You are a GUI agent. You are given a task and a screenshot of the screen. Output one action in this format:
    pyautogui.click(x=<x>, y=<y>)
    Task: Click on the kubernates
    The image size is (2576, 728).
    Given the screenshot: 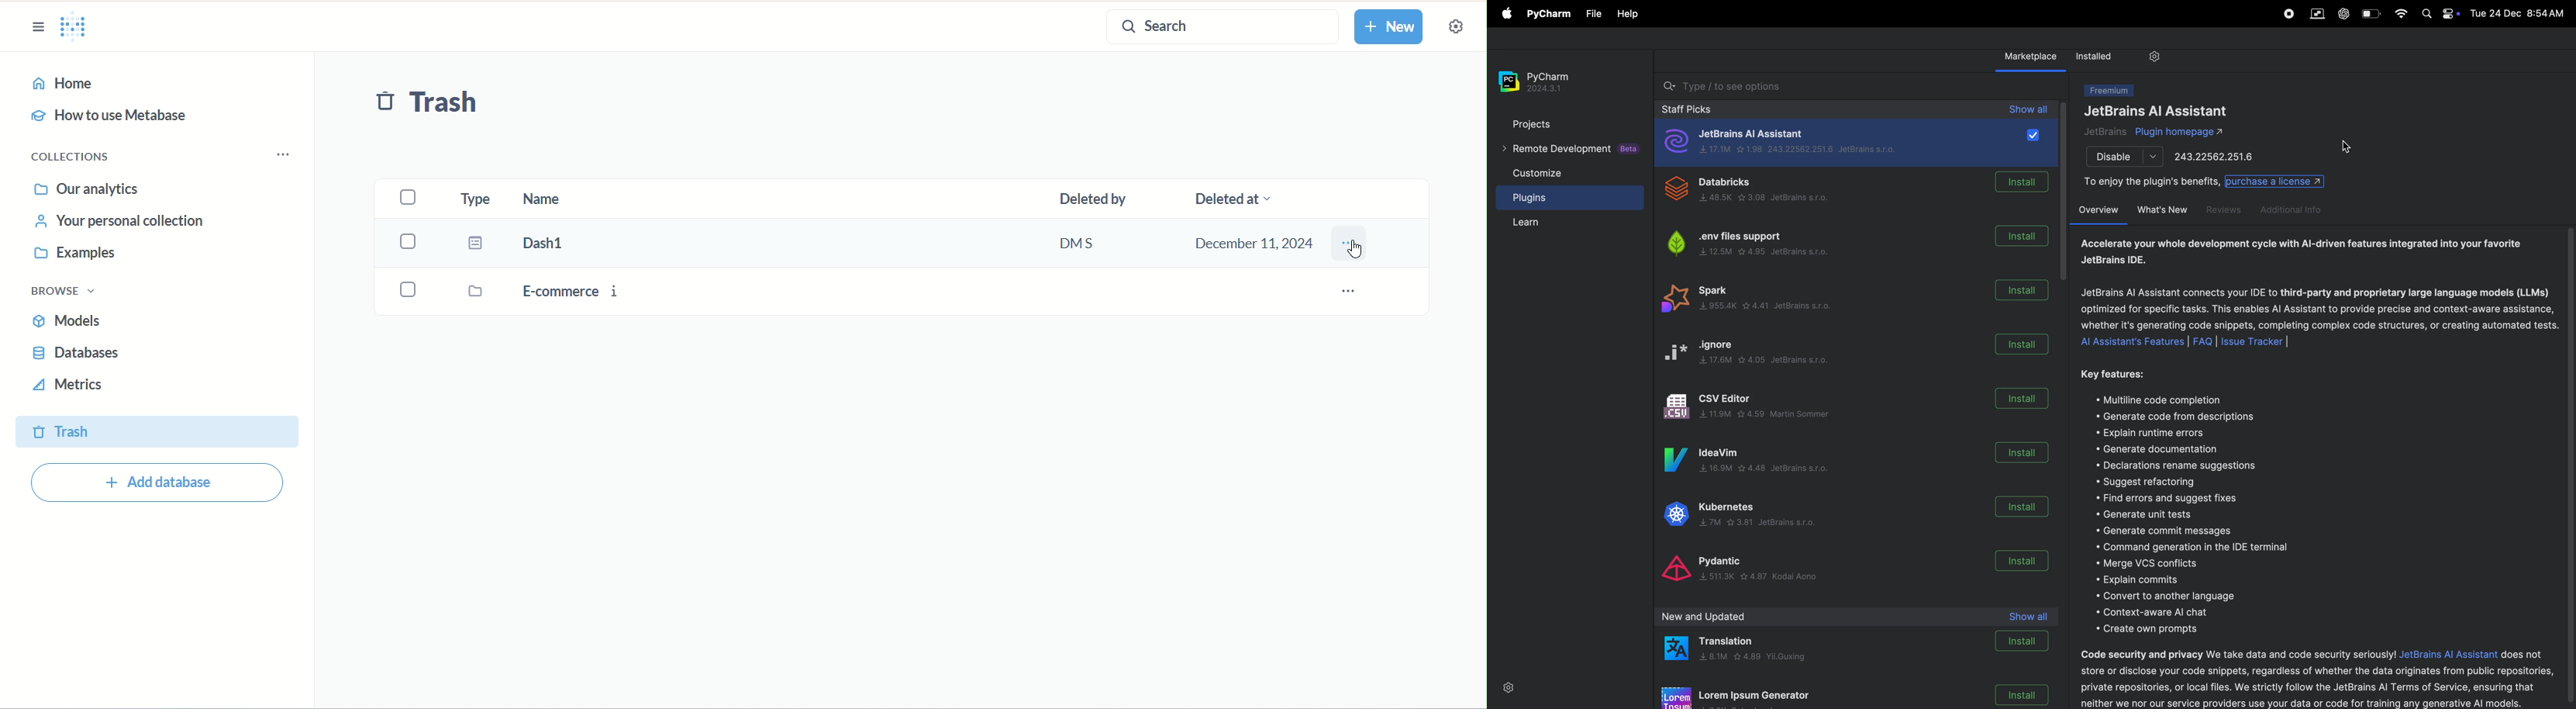 What is the action you would take?
    pyautogui.click(x=1747, y=521)
    